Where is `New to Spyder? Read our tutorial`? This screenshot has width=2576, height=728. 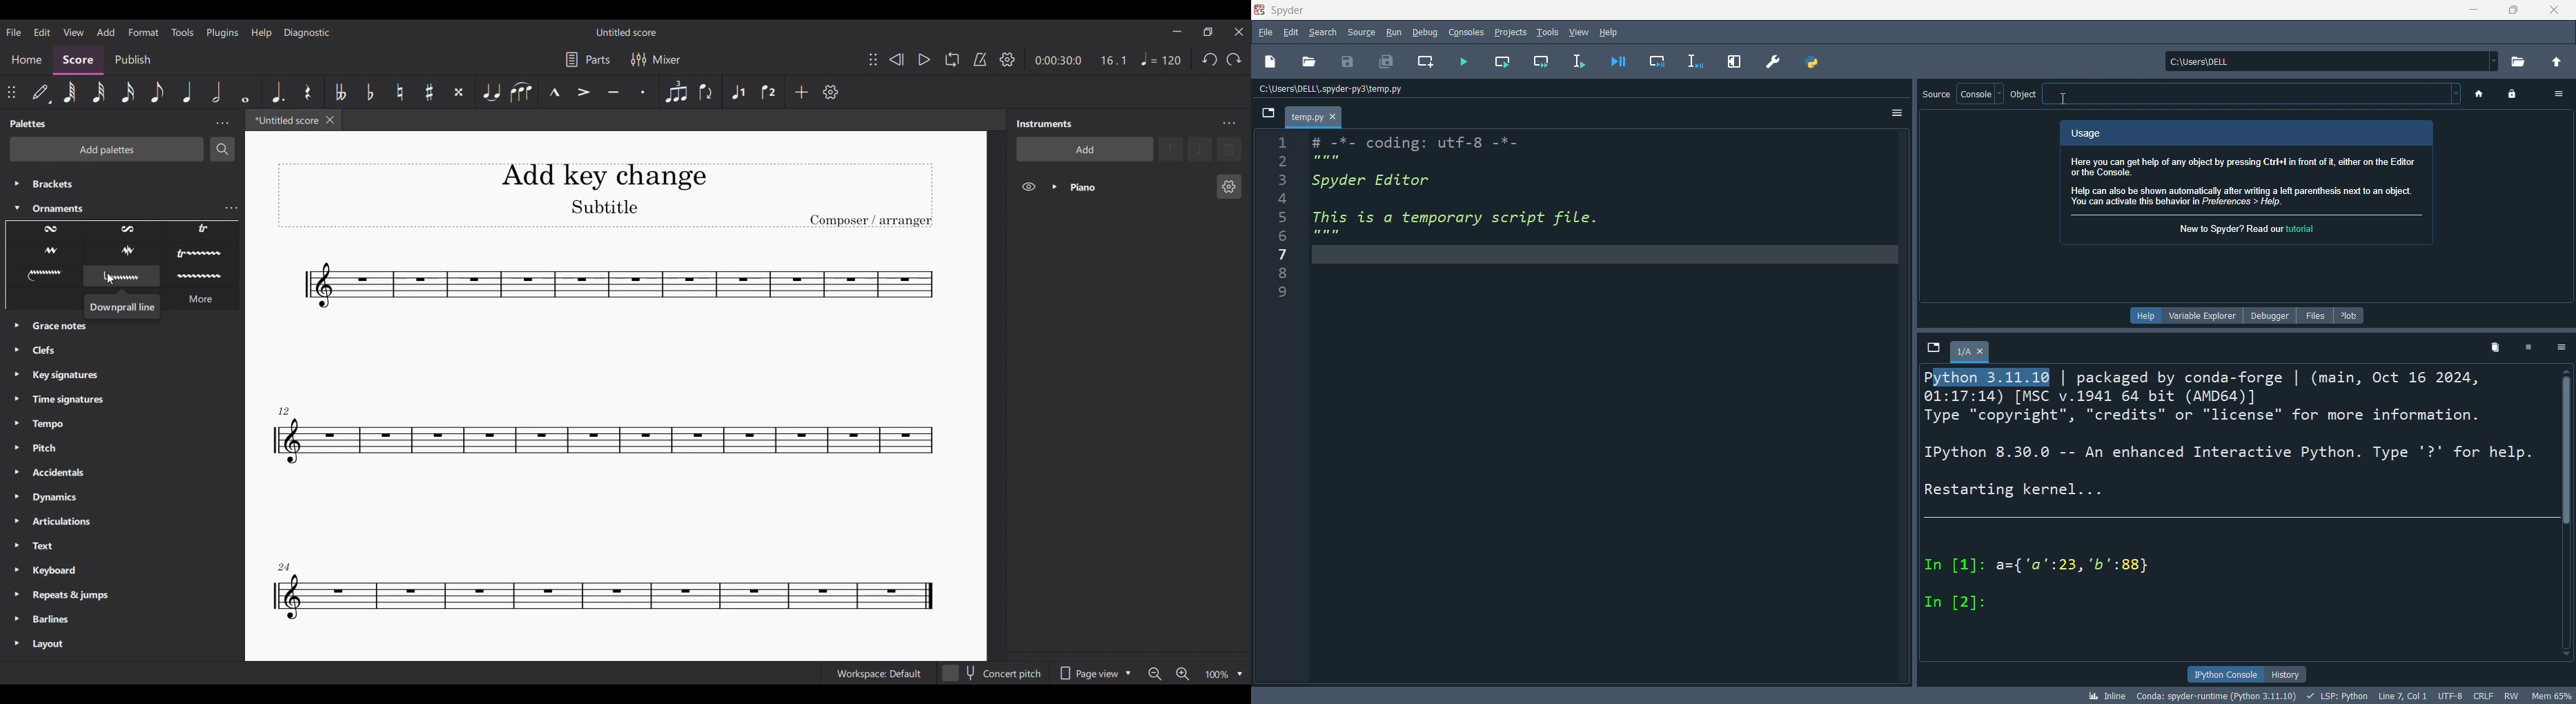
New to Spyder? Read our tutorial is located at coordinates (2247, 229).